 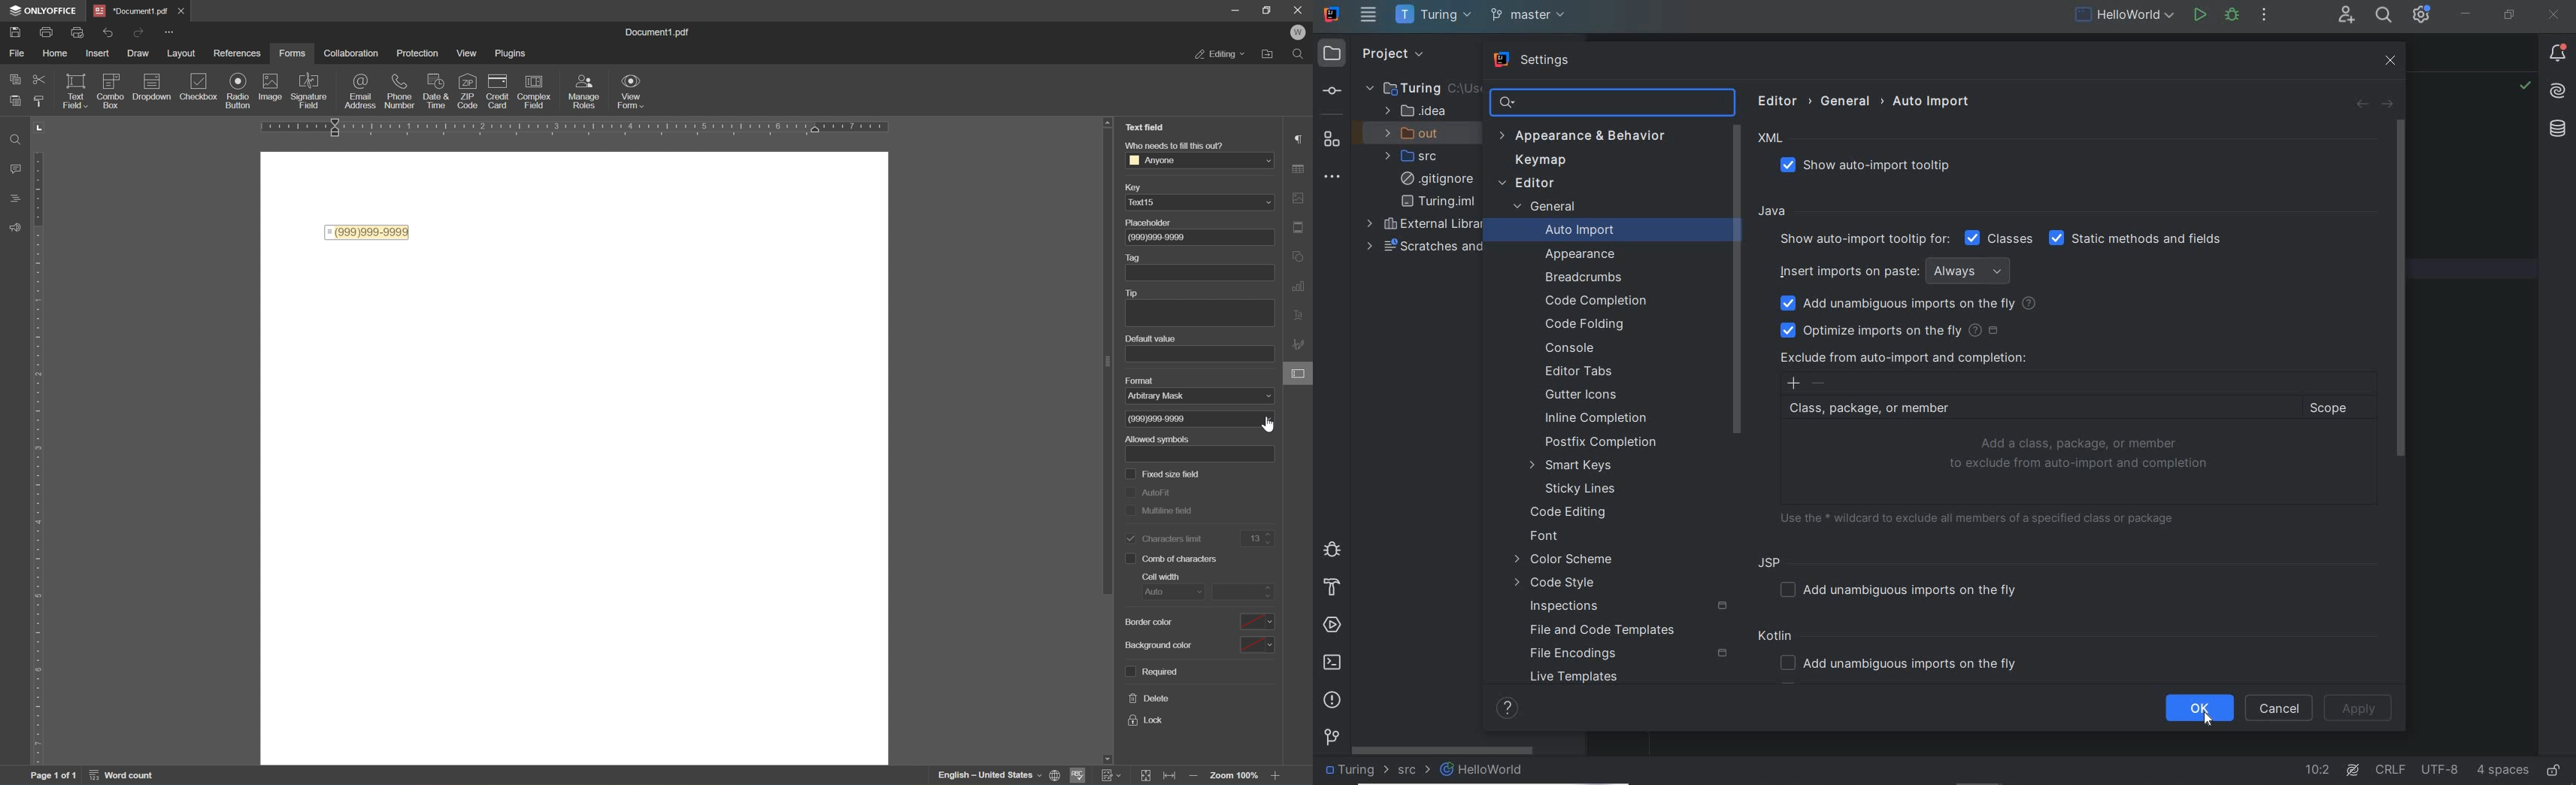 I want to click on multiline field, so click(x=1161, y=511).